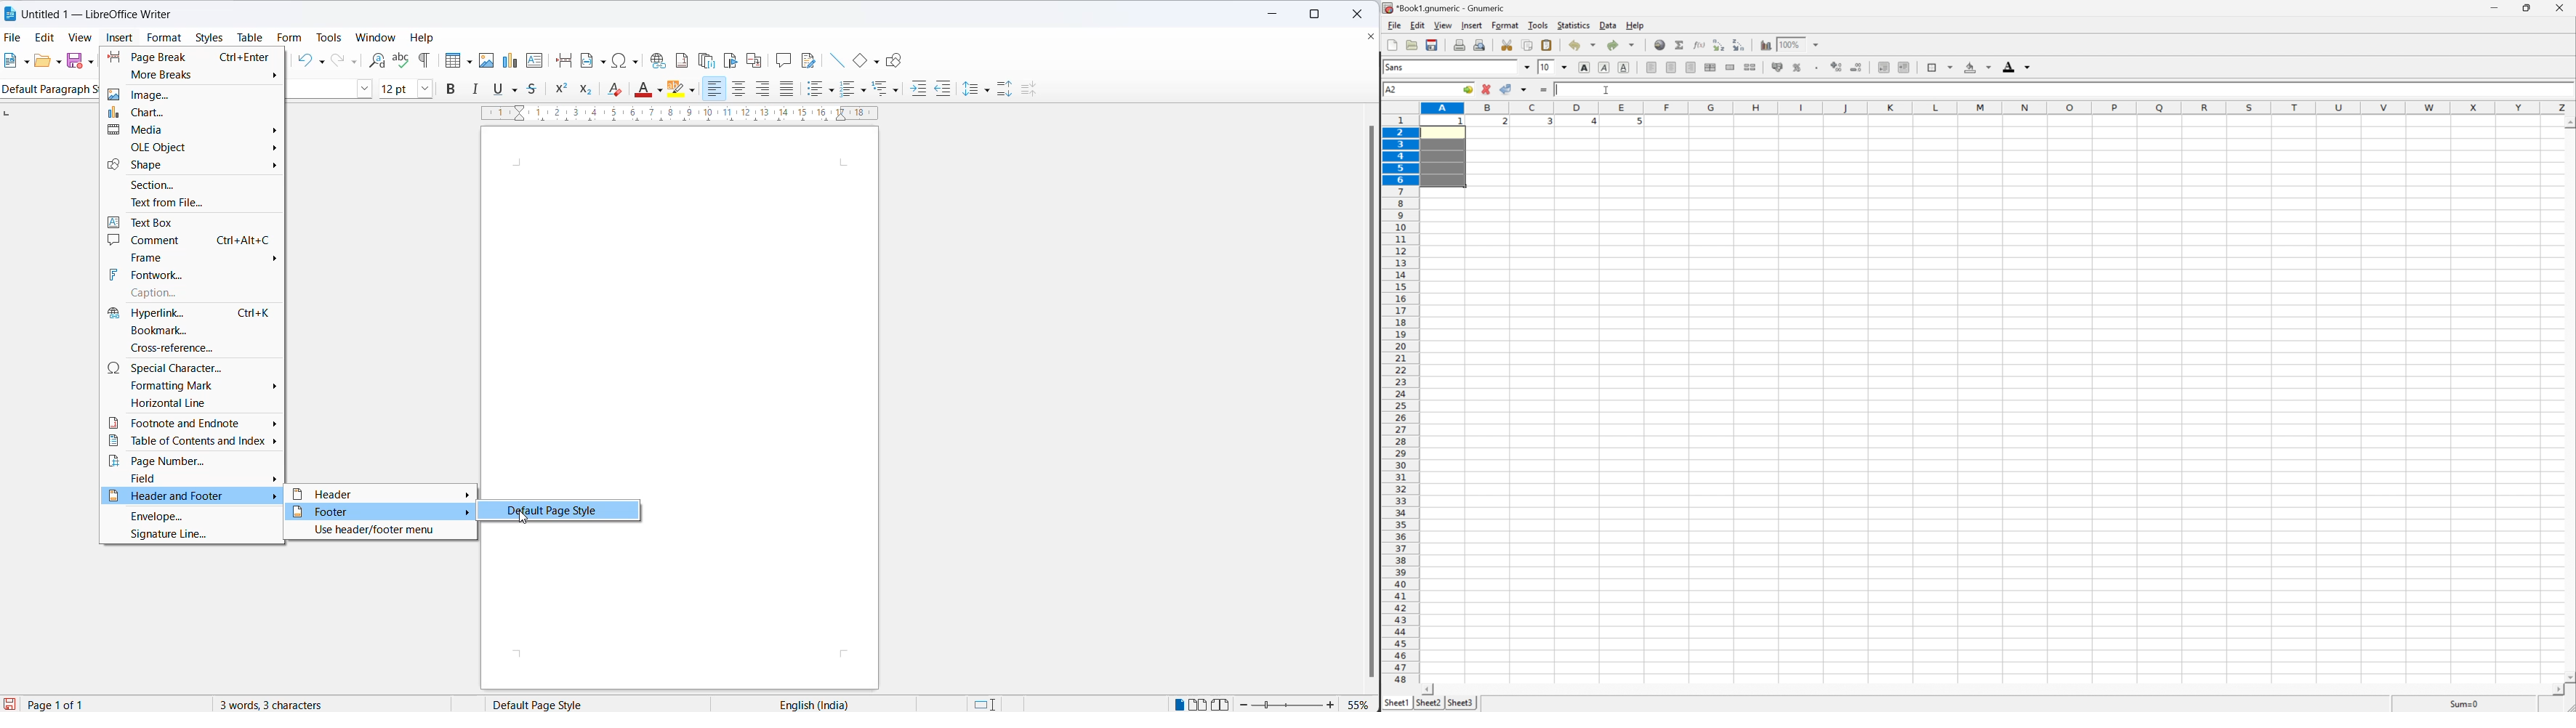 Image resolution: width=2576 pixels, height=728 pixels. I want to click on format selection as accounting, so click(1776, 67).